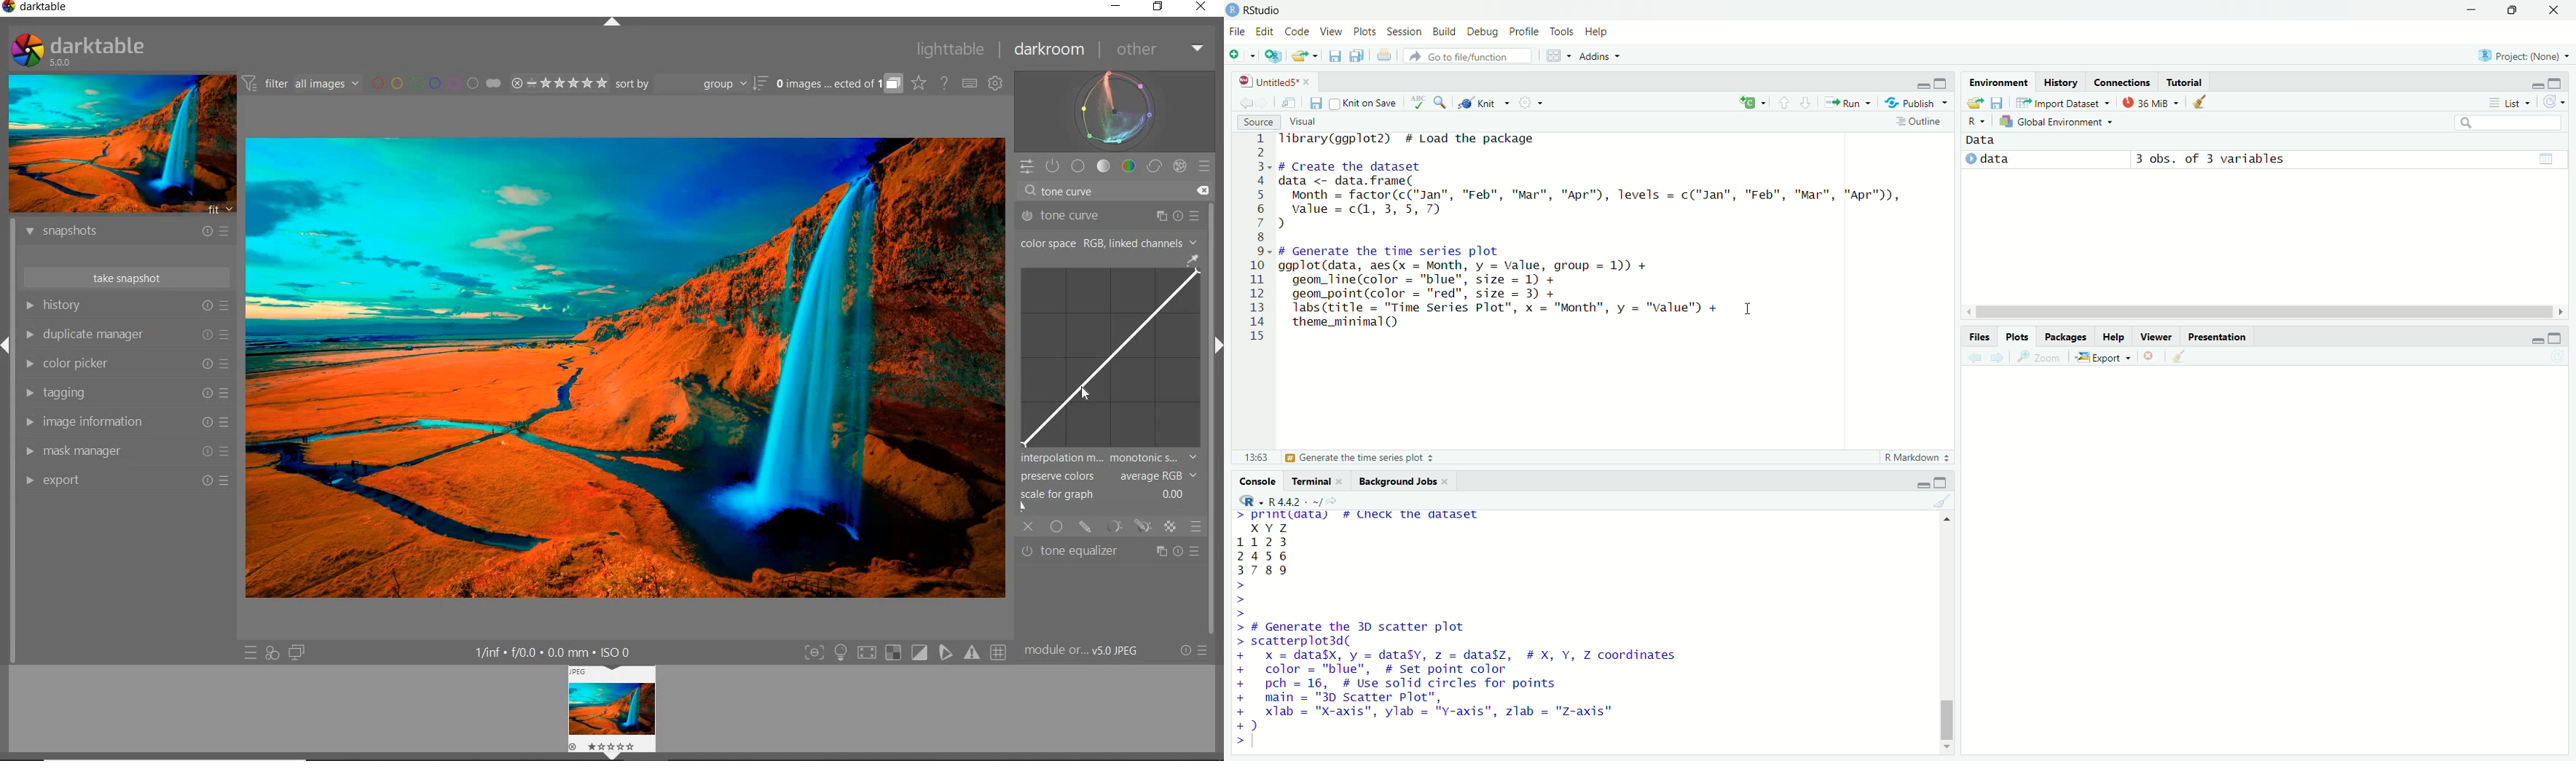 The width and height of the screenshot is (2576, 784). What do you see at coordinates (1447, 481) in the screenshot?
I see `close` at bounding box center [1447, 481].